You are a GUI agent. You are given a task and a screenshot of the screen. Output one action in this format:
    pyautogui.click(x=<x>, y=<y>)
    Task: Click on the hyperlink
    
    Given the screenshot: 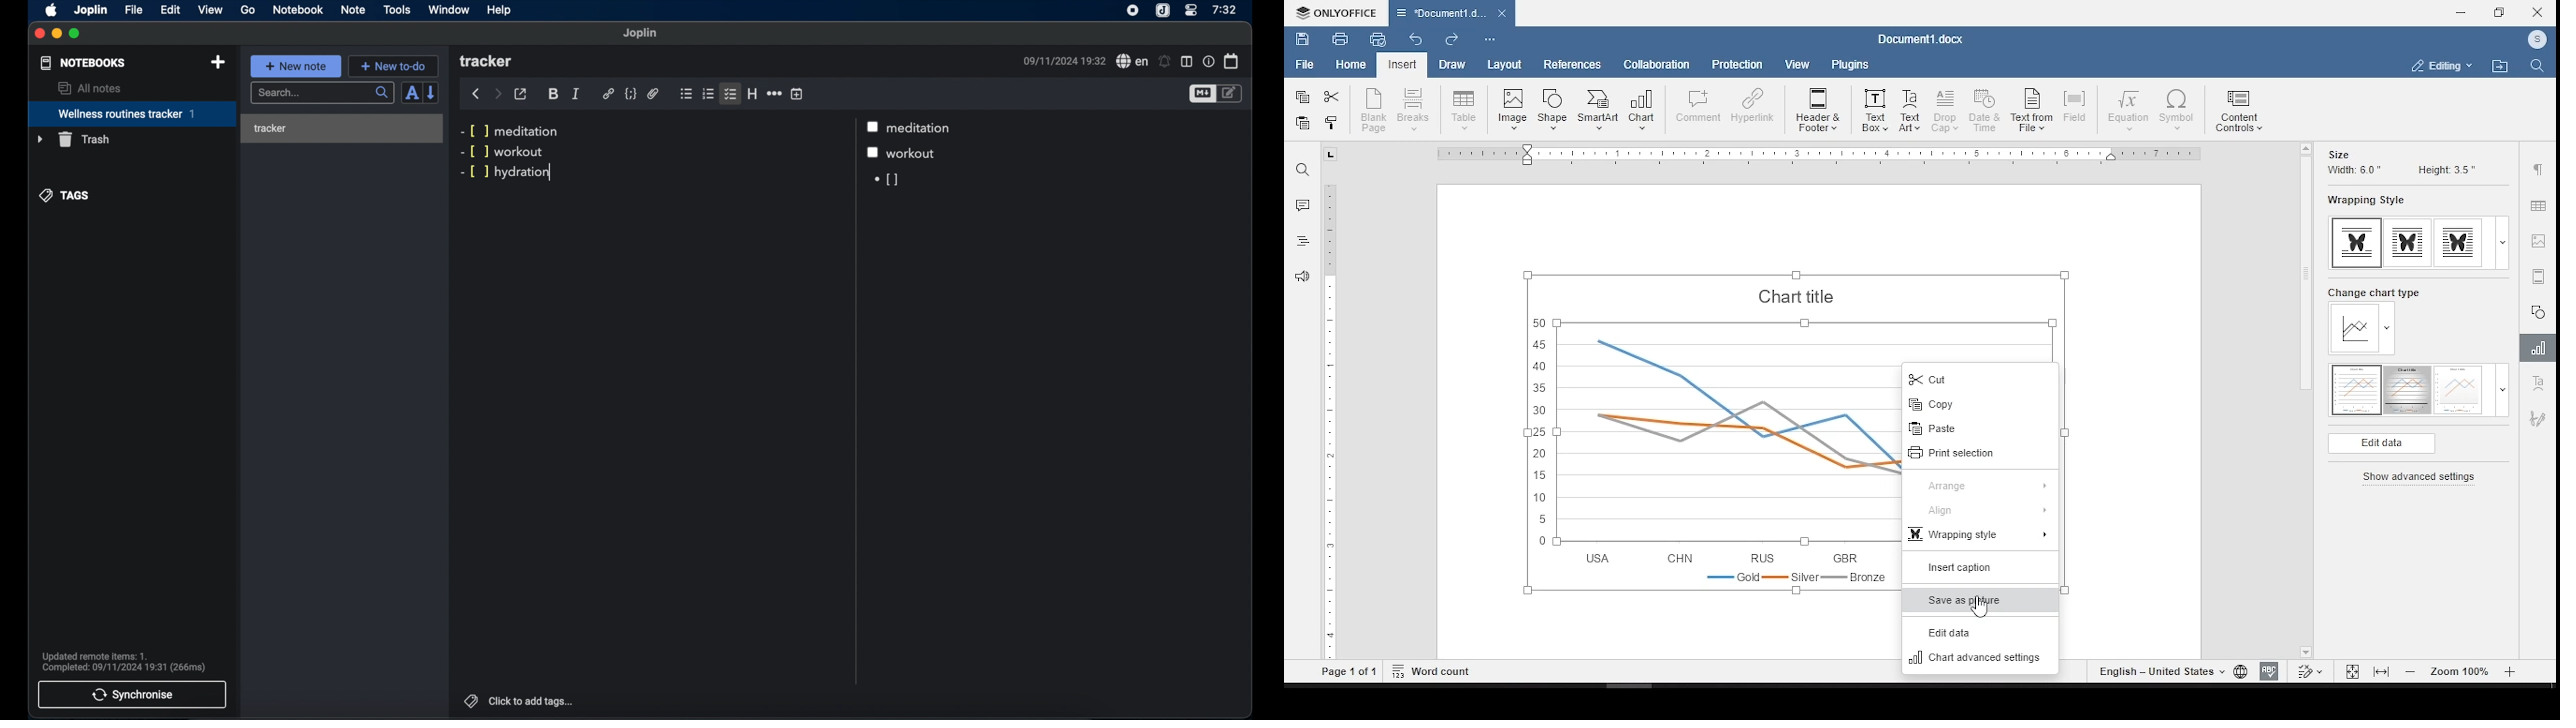 What is the action you would take?
    pyautogui.click(x=1752, y=108)
    